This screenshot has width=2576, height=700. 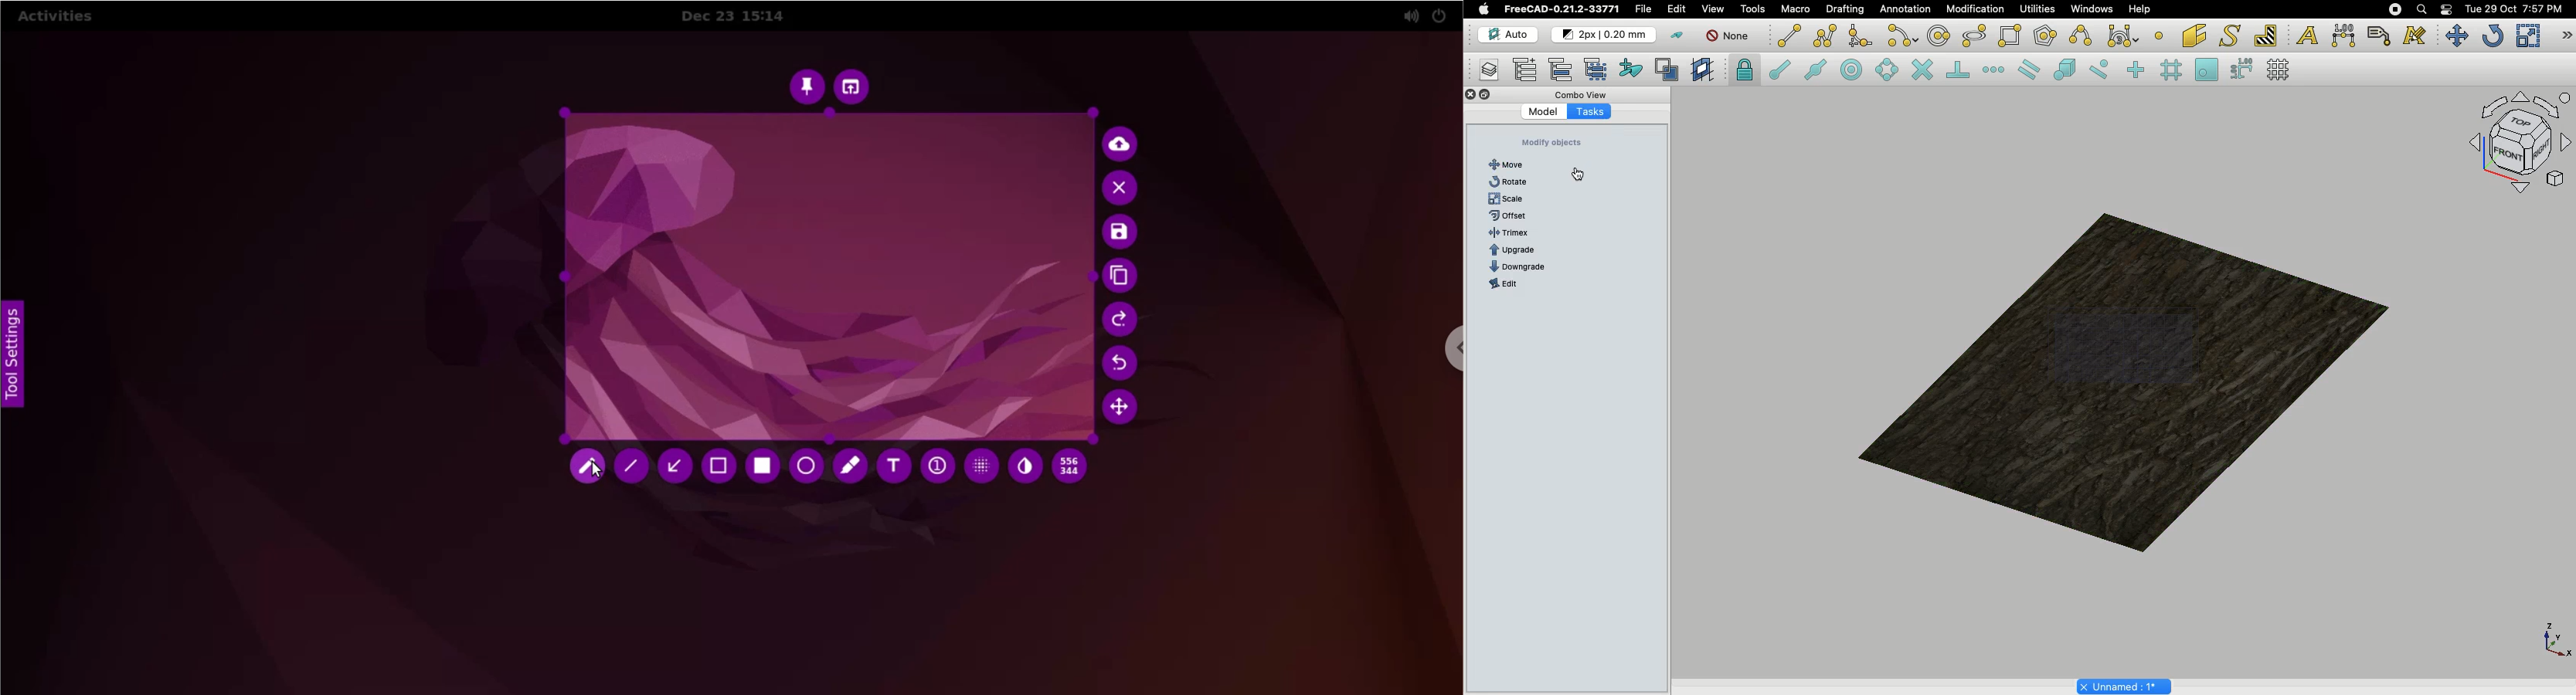 What do you see at coordinates (1825, 36) in the screenshot?
I see `Polyline` at bounding box center [1825, 36].